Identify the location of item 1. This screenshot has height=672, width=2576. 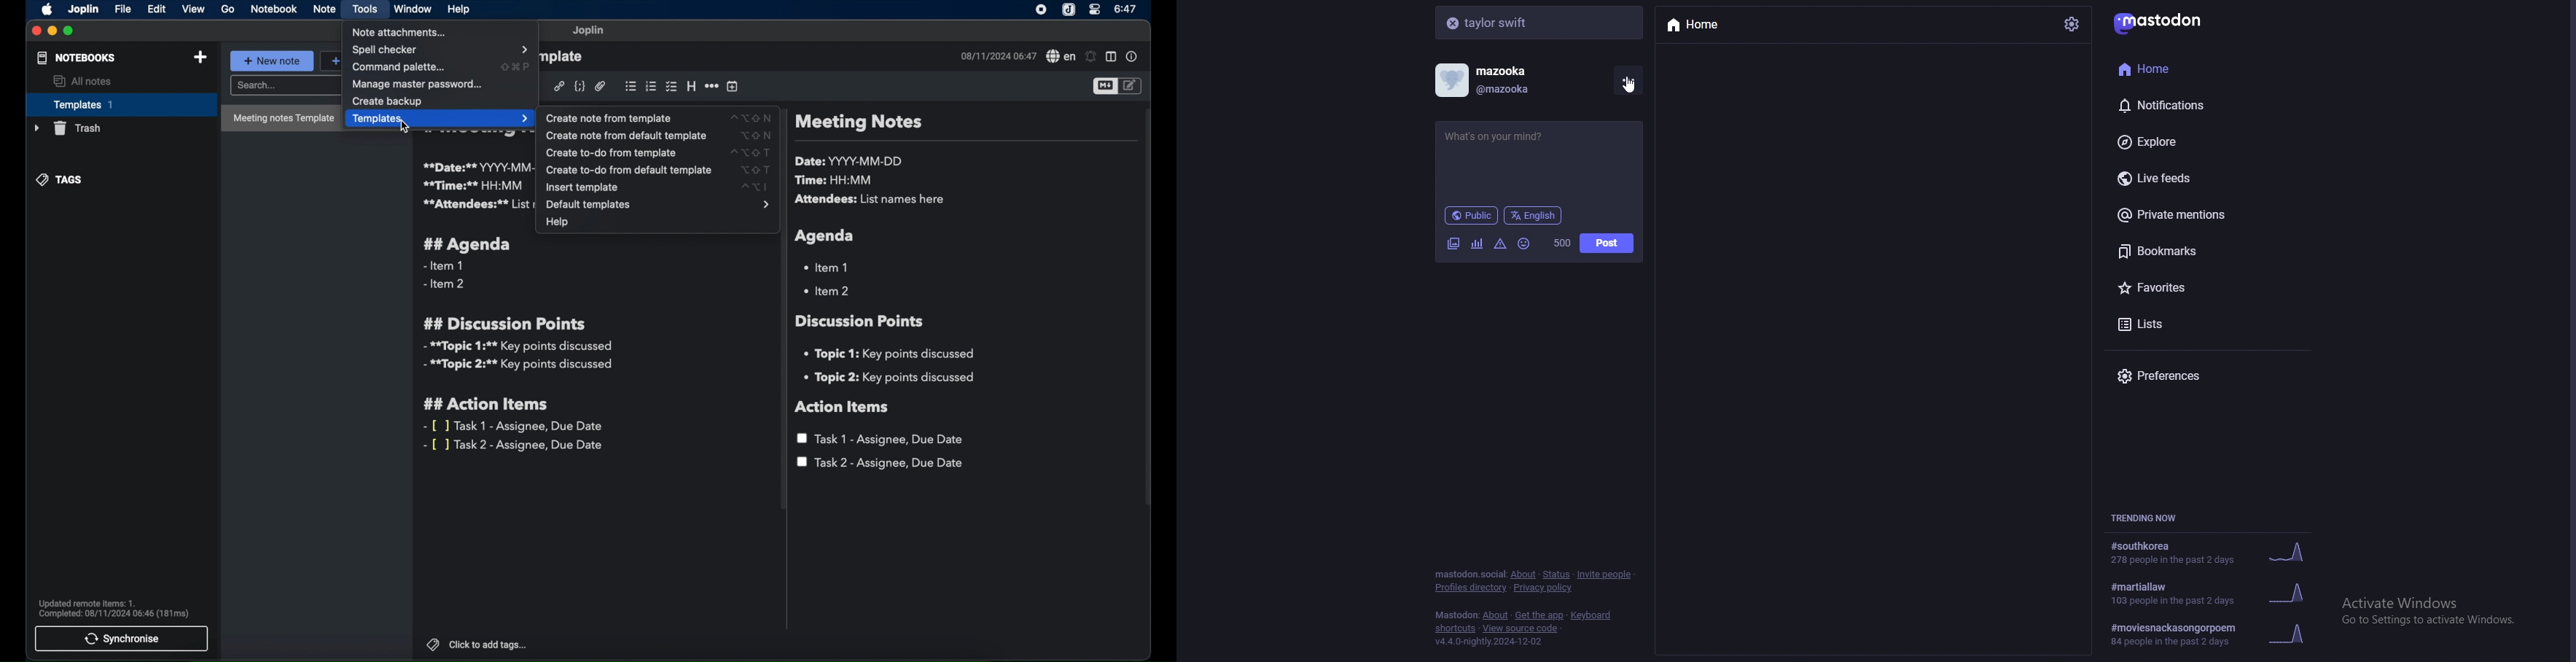
(828, 267).